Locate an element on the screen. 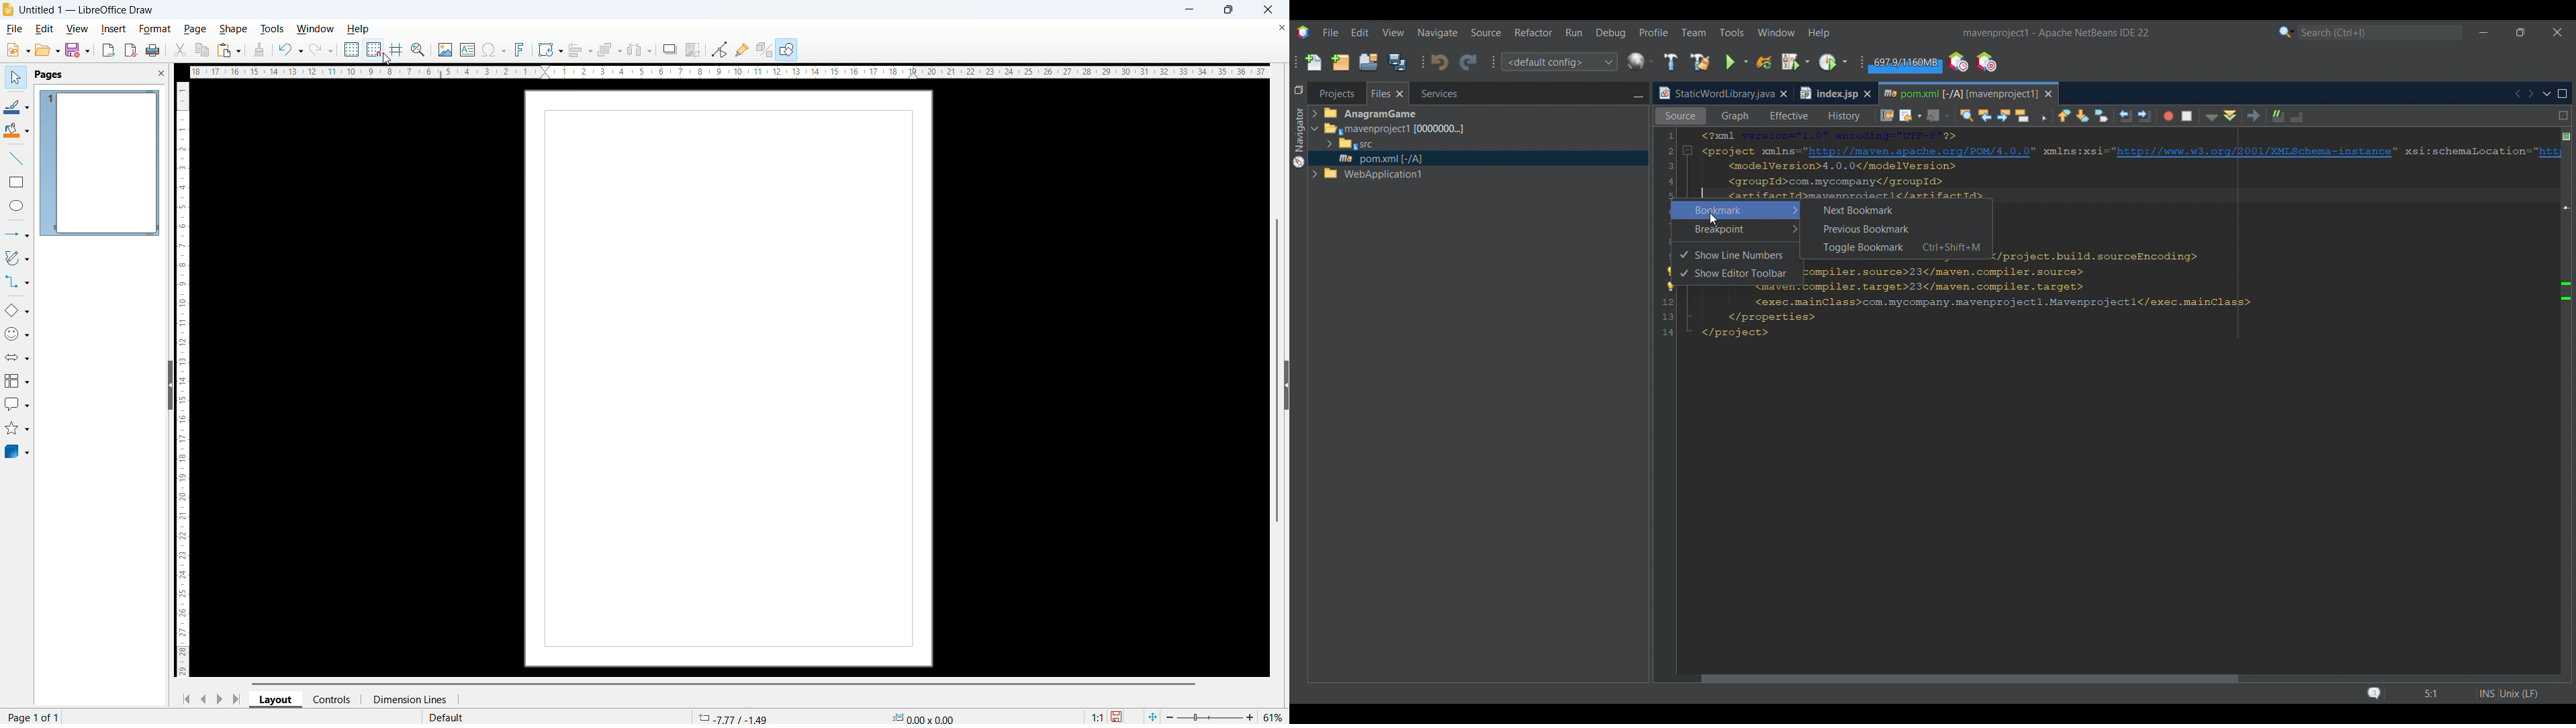  align  is located at coordinates (580, 50).